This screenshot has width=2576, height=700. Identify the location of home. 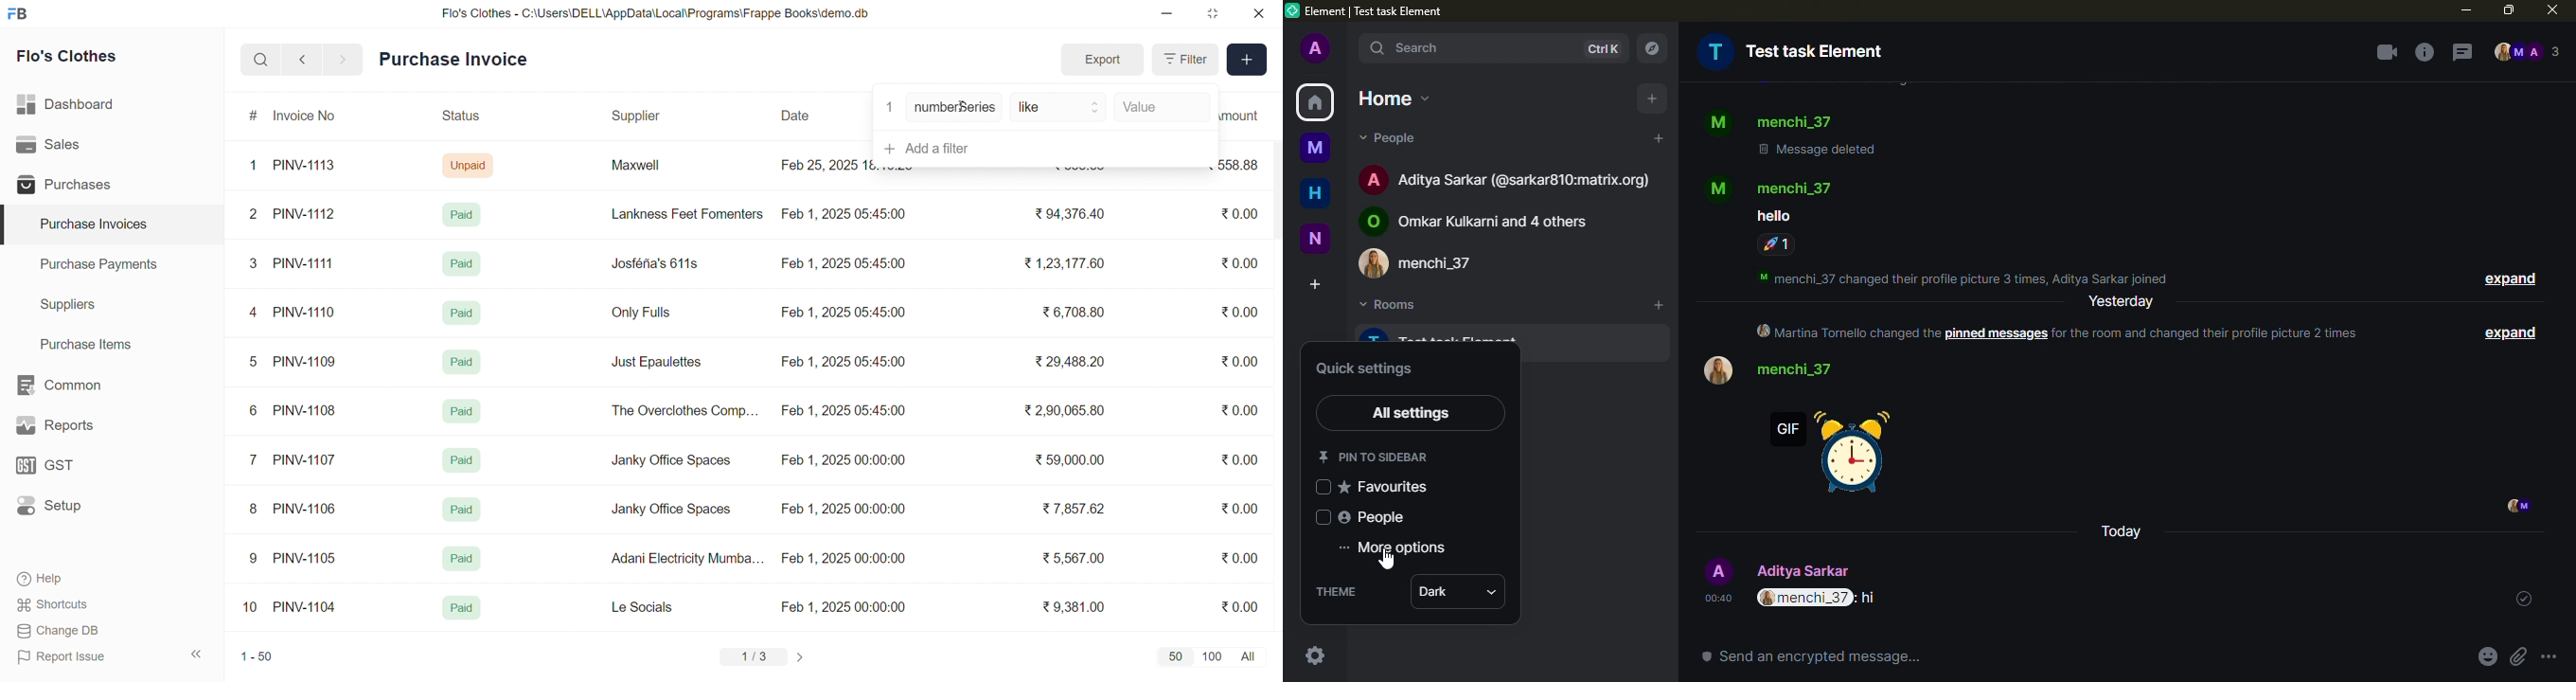
(1316, 190).